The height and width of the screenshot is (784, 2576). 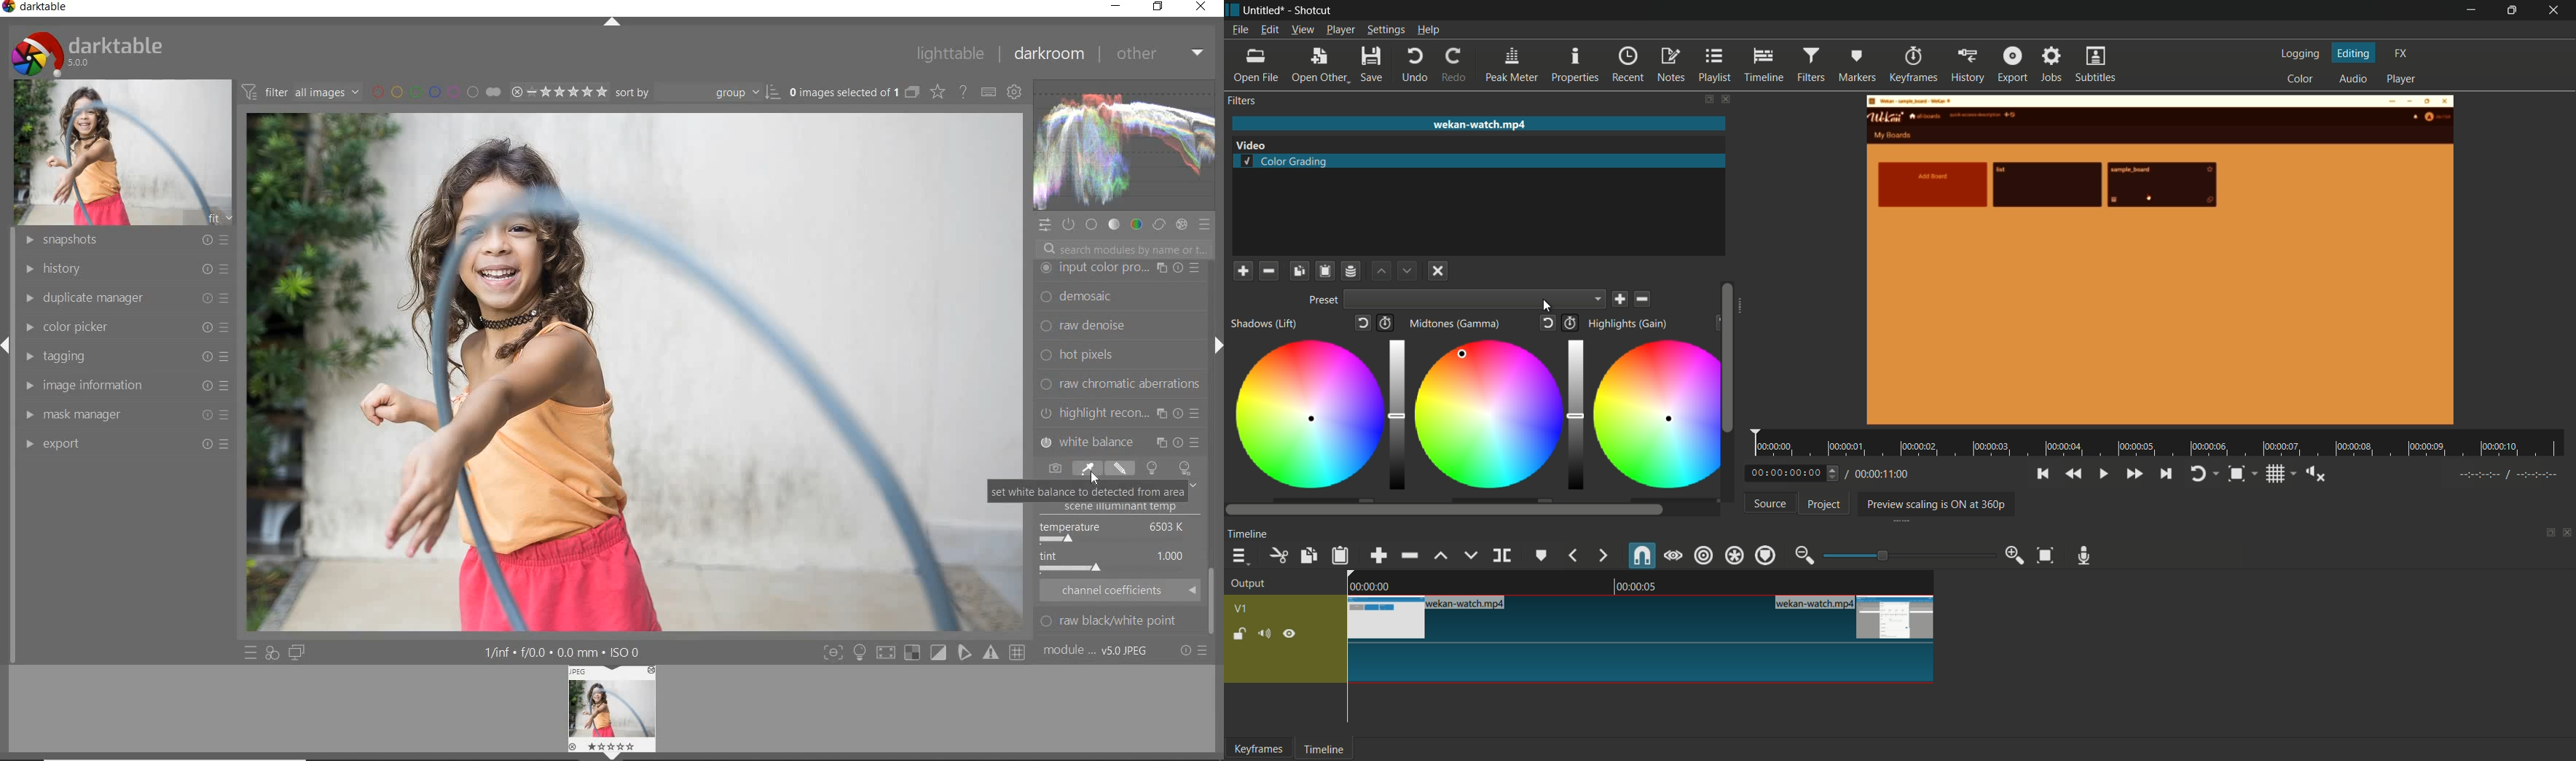 I want to click on midtones(gamma), so click(x=1454, y=323).